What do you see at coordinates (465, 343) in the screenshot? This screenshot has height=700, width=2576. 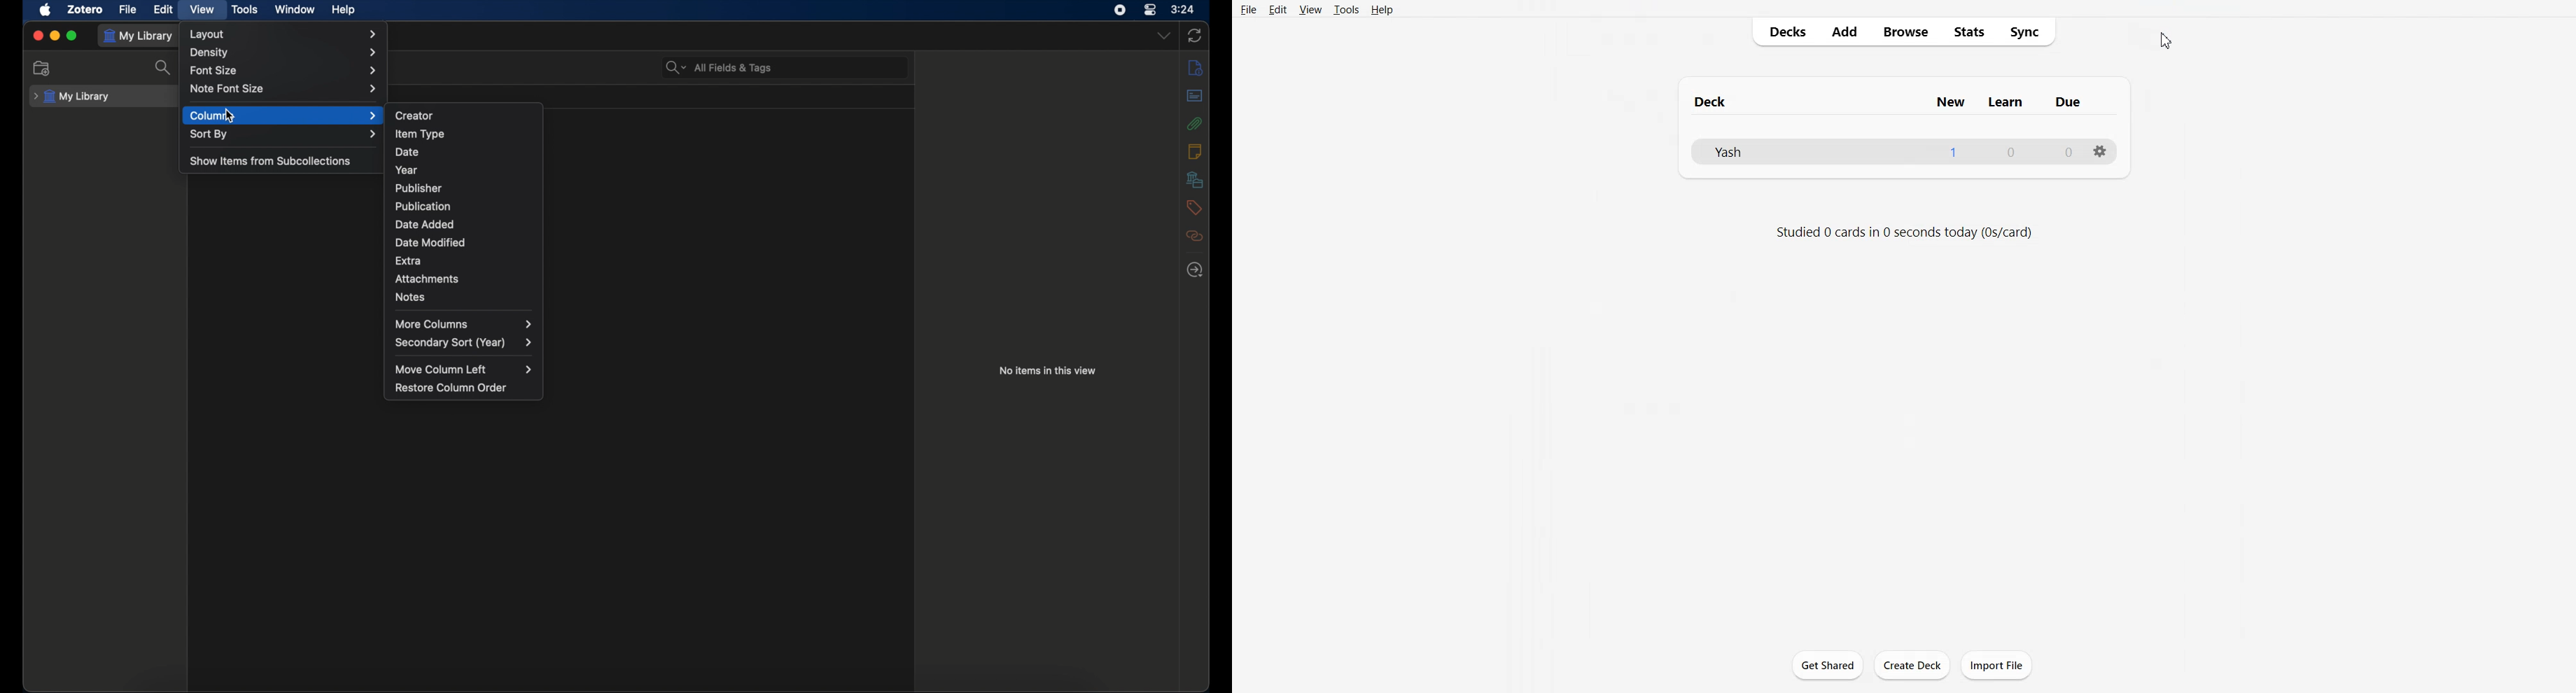 I see `secondary sort` at bounding box center [465, 343].